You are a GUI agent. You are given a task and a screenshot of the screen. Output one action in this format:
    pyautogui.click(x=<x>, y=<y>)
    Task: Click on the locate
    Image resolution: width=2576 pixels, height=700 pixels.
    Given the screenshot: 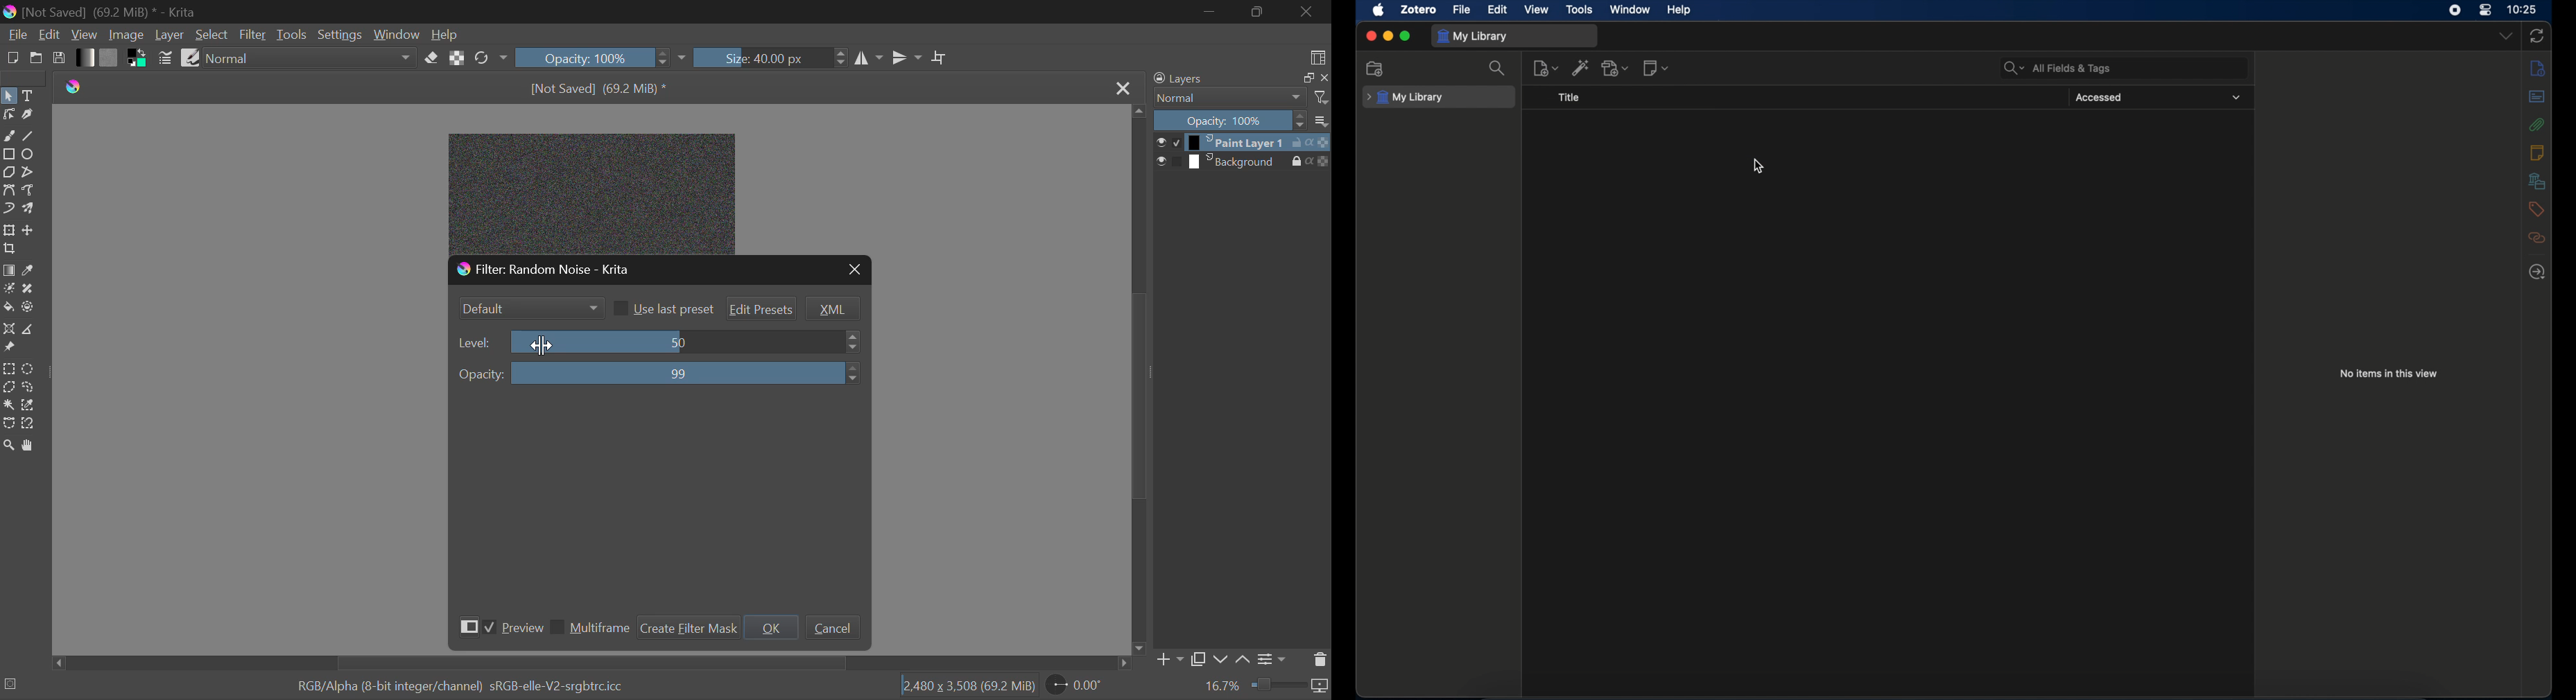 What is the action you would take?
    pyautogui.click(x=2538, y=272)
    